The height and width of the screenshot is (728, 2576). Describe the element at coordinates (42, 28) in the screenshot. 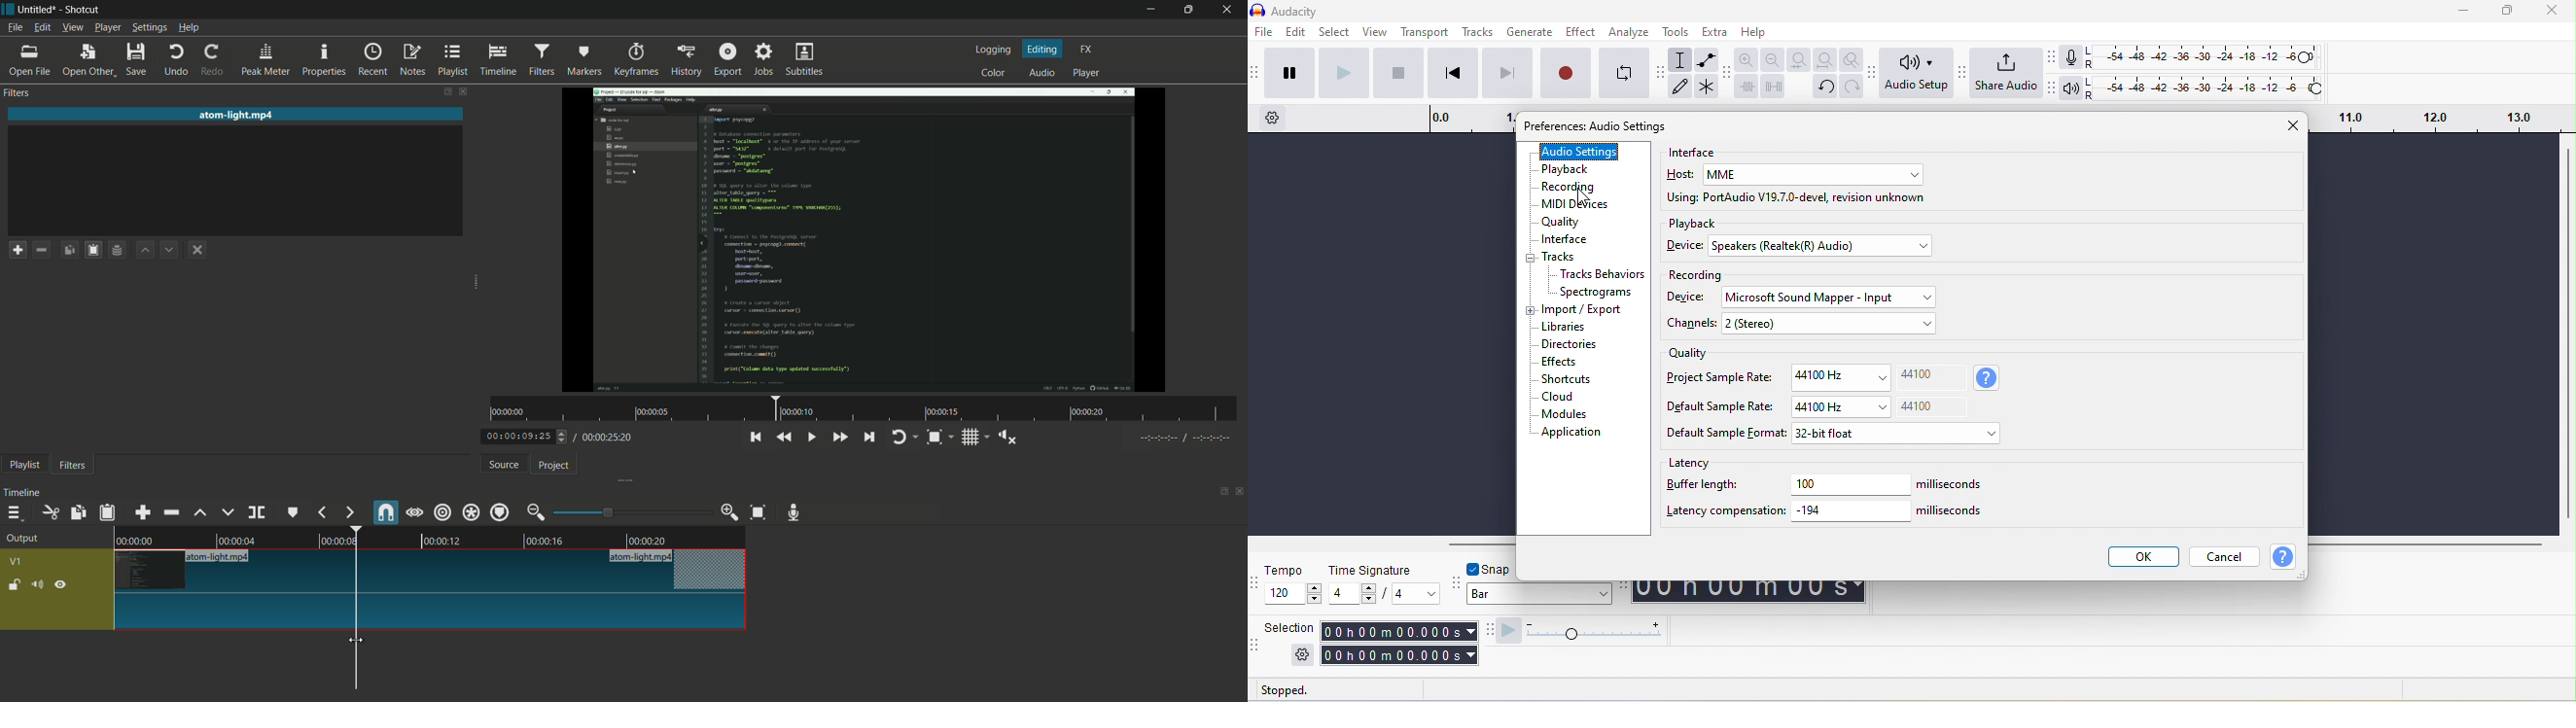

I see `edit menu` at that location.